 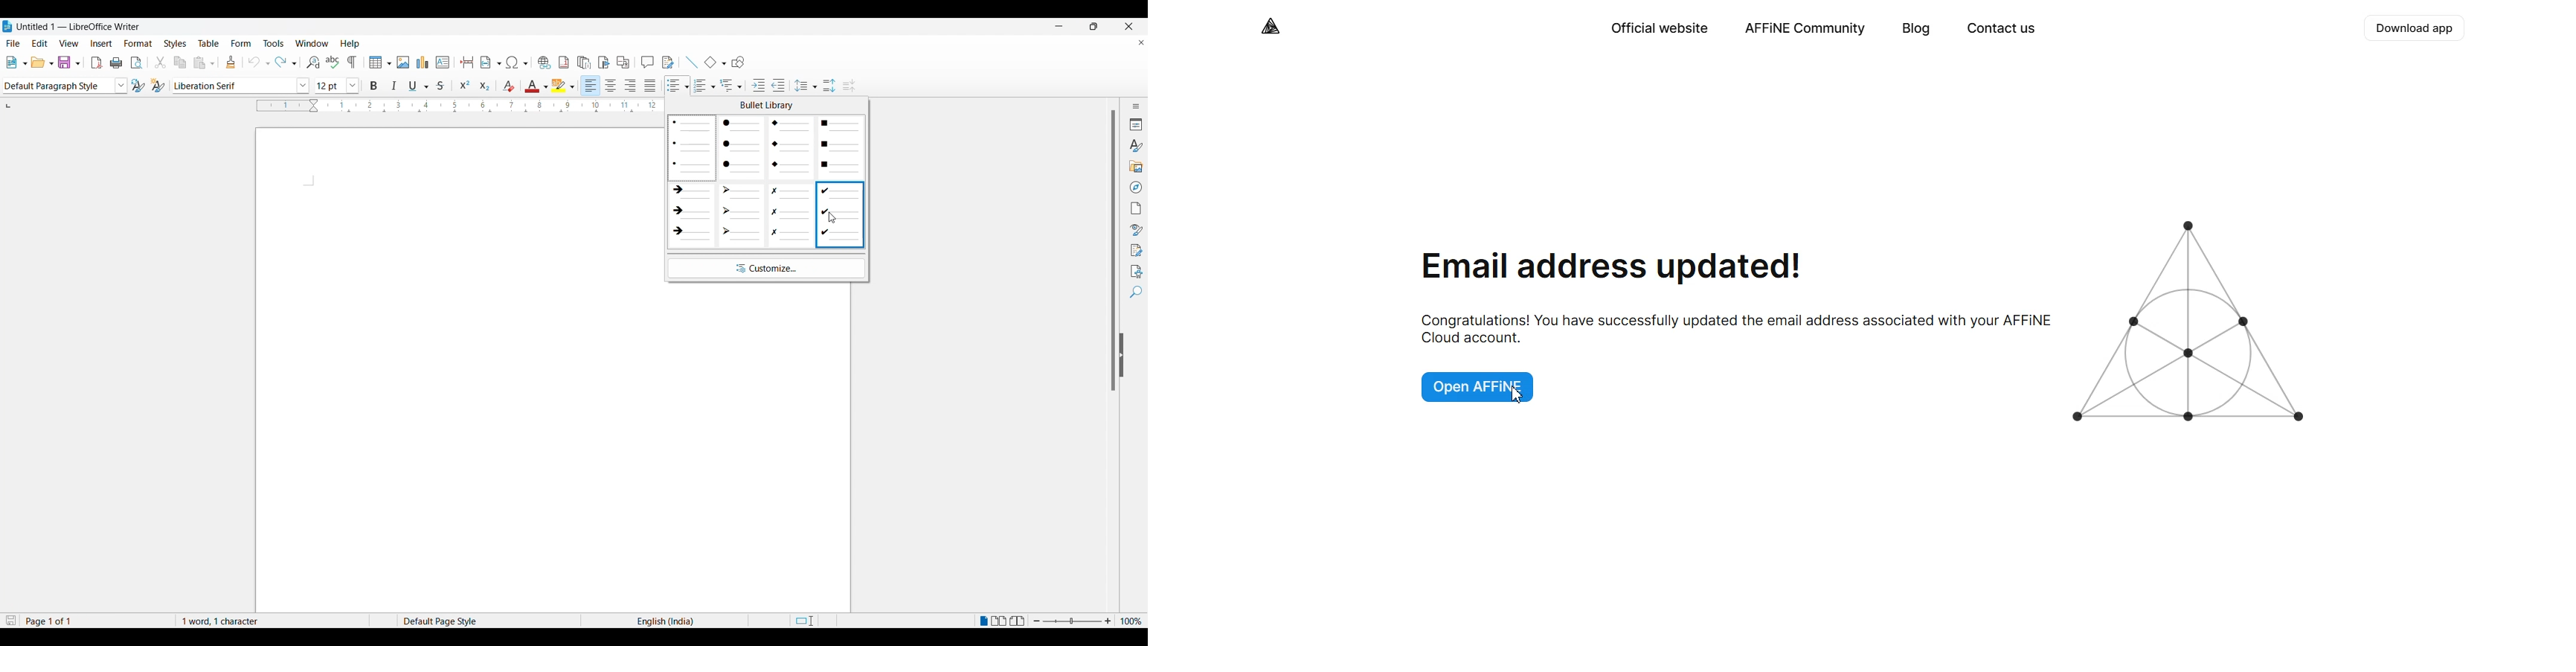 What do you see at coordinates (160, 61) in the screenshot?
I see `cut` at bounding box center [160, 61].